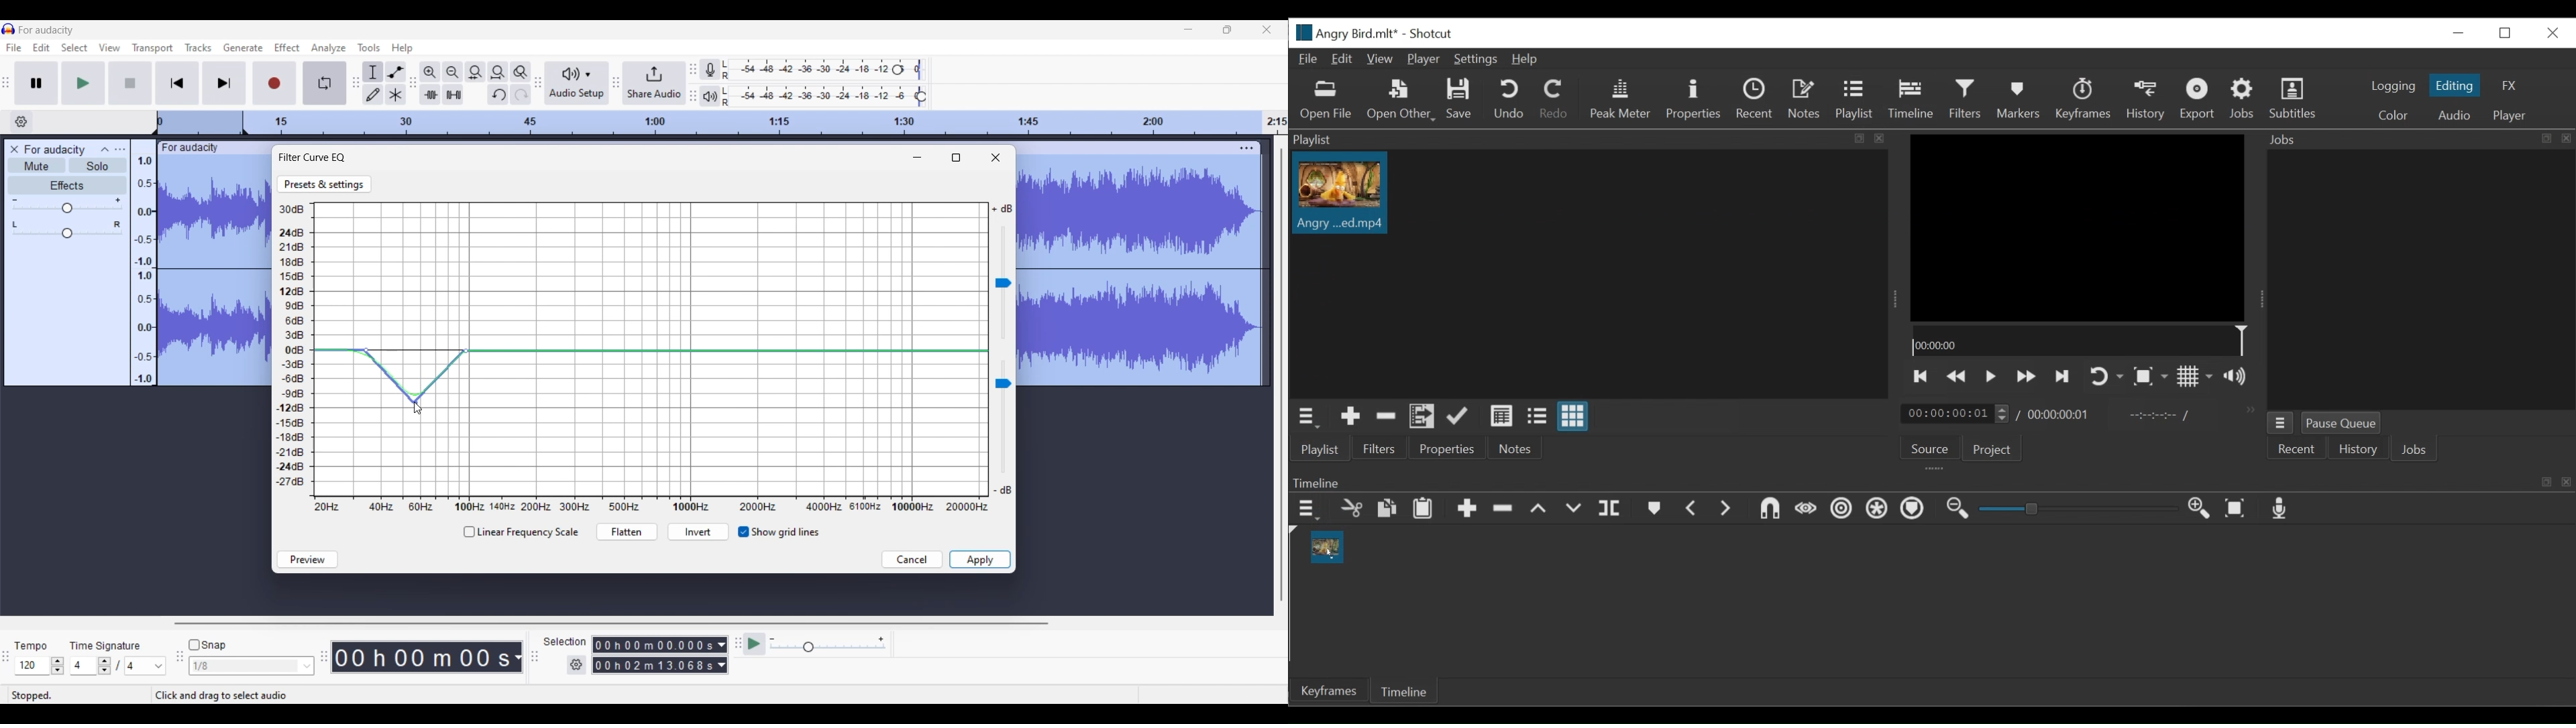 The image size is (2576, 728). Describe the element at coordinates (2237, 508) in the screenshot. I see `Zoom timeline to fit` at that location.